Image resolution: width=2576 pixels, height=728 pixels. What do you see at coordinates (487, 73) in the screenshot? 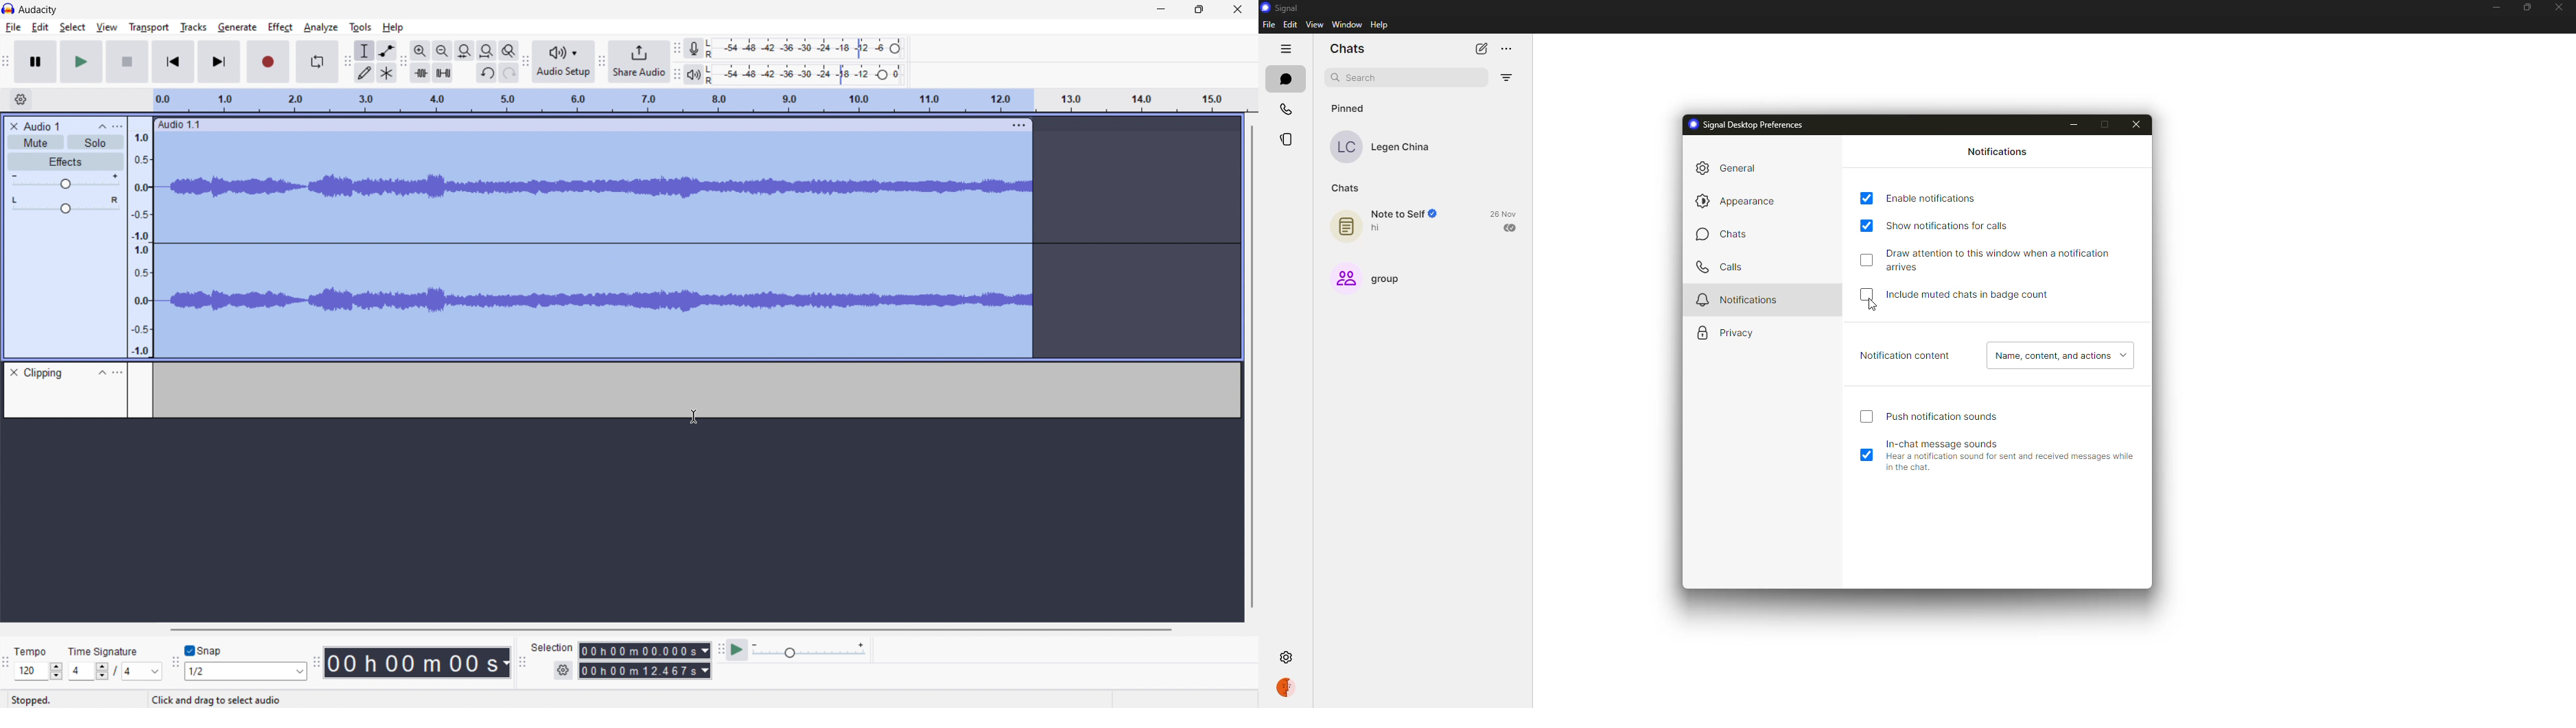
I see `undo` at bounding box center [487, 73].